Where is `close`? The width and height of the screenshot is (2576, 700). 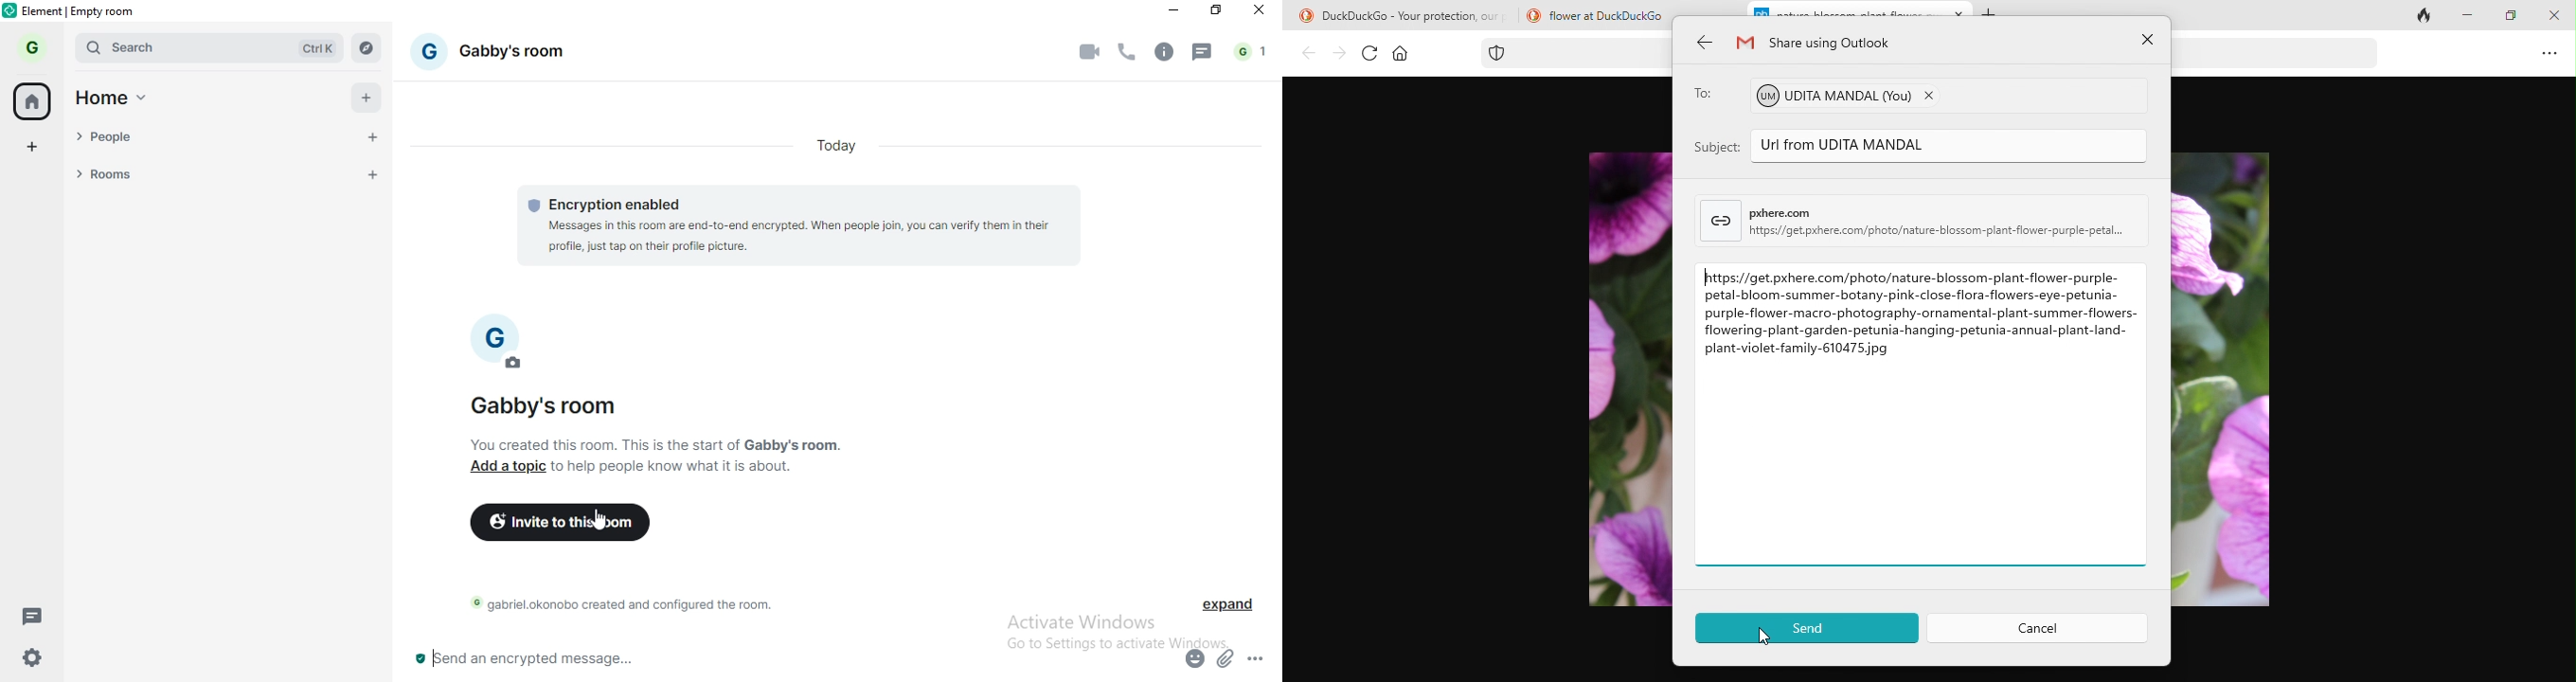 close is located at coordinates (2145, 38).